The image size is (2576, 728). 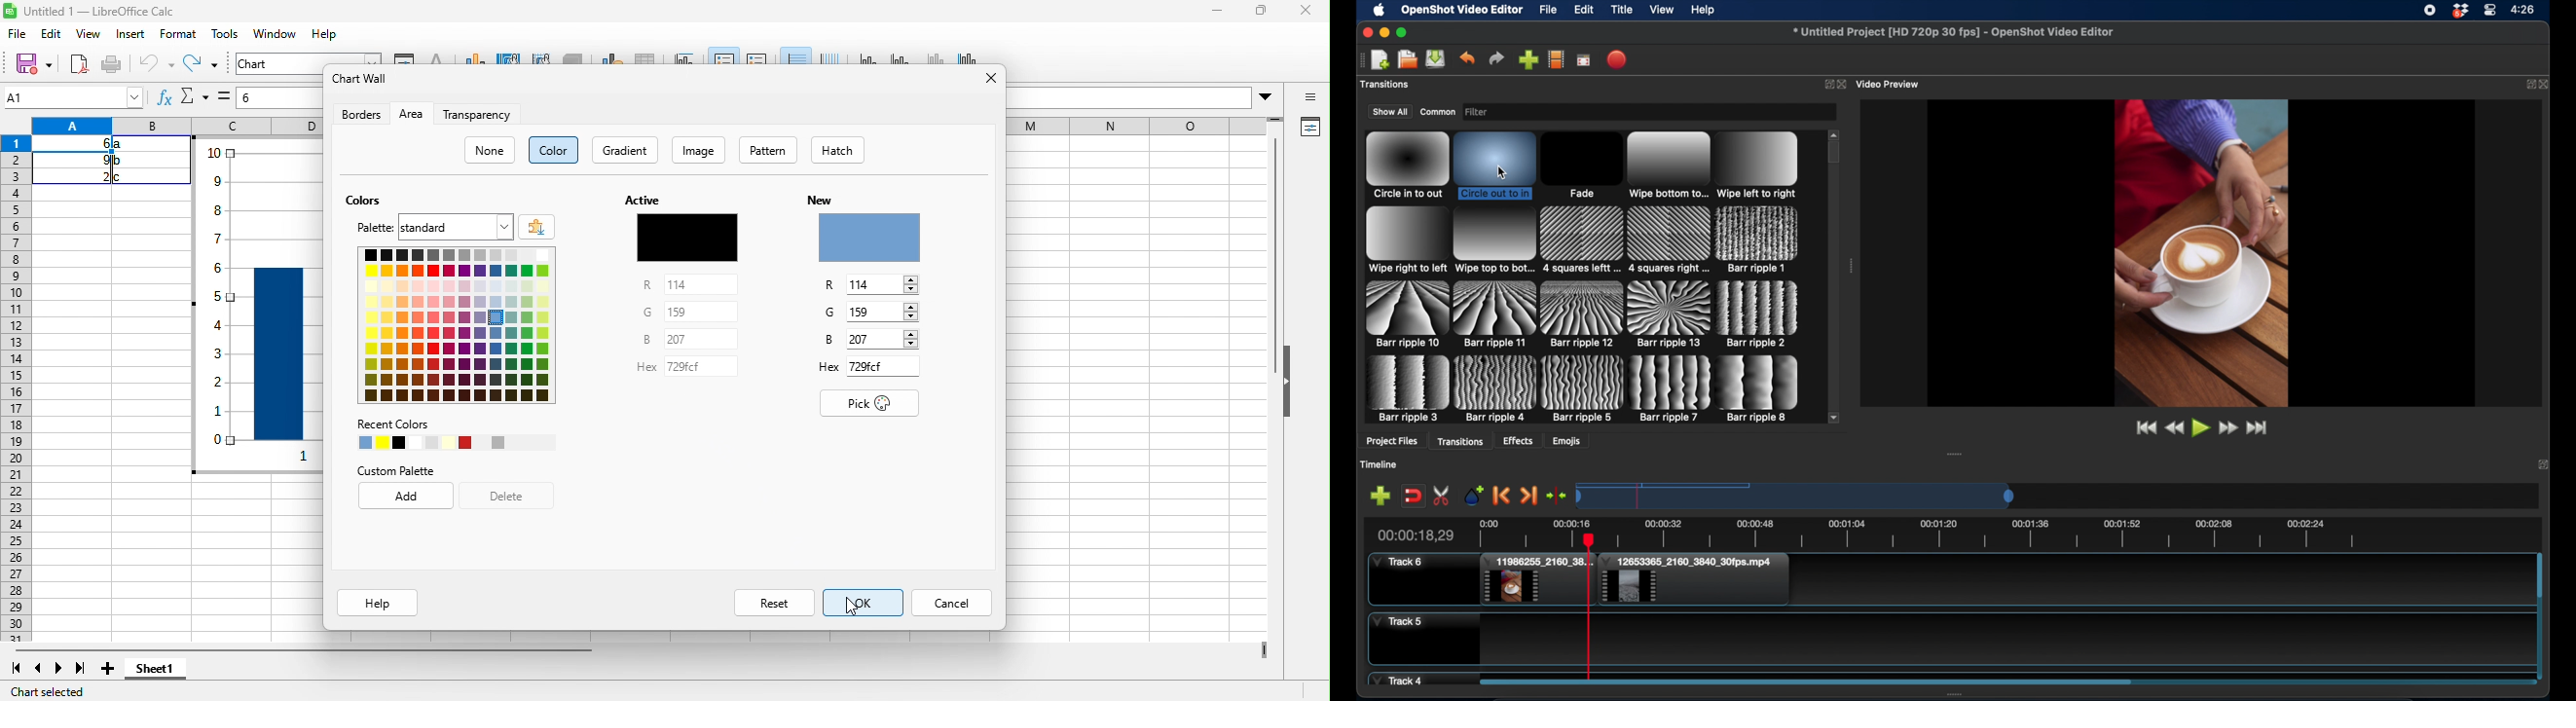 I want to click on title, so click(x=92, y=12).